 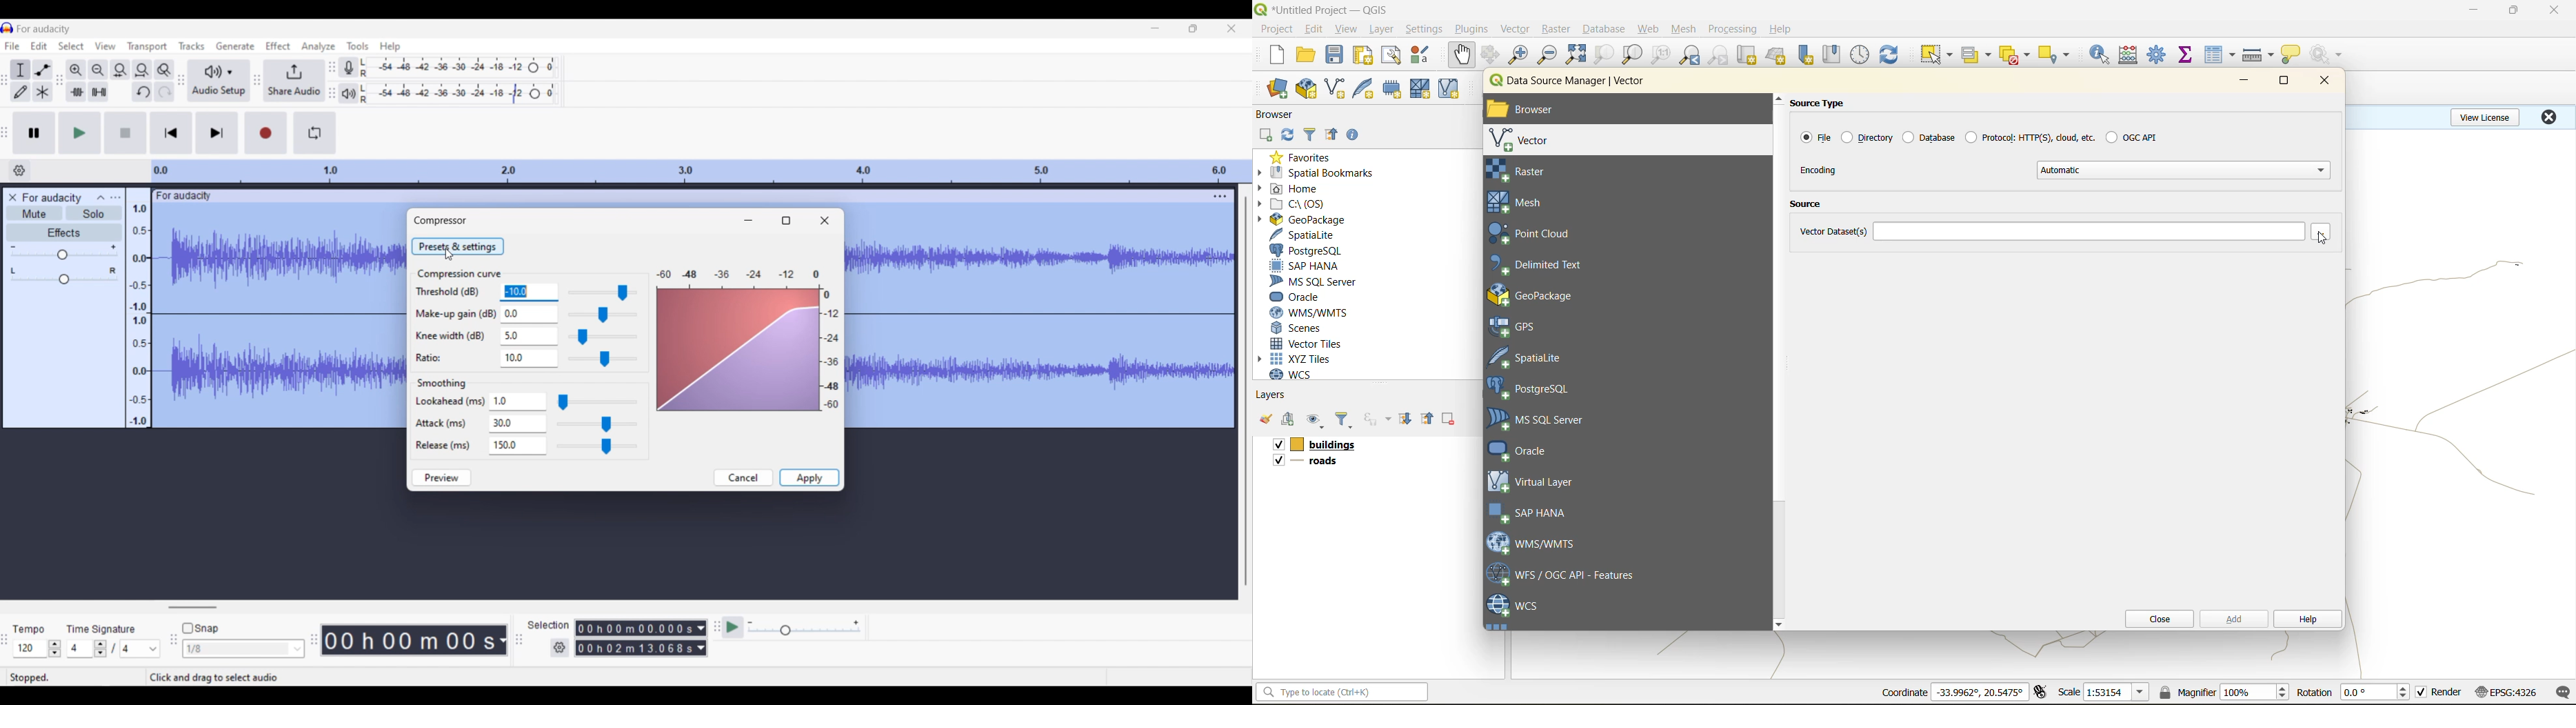 I want to click on wms/wmts, so click(x=1314, y=312).